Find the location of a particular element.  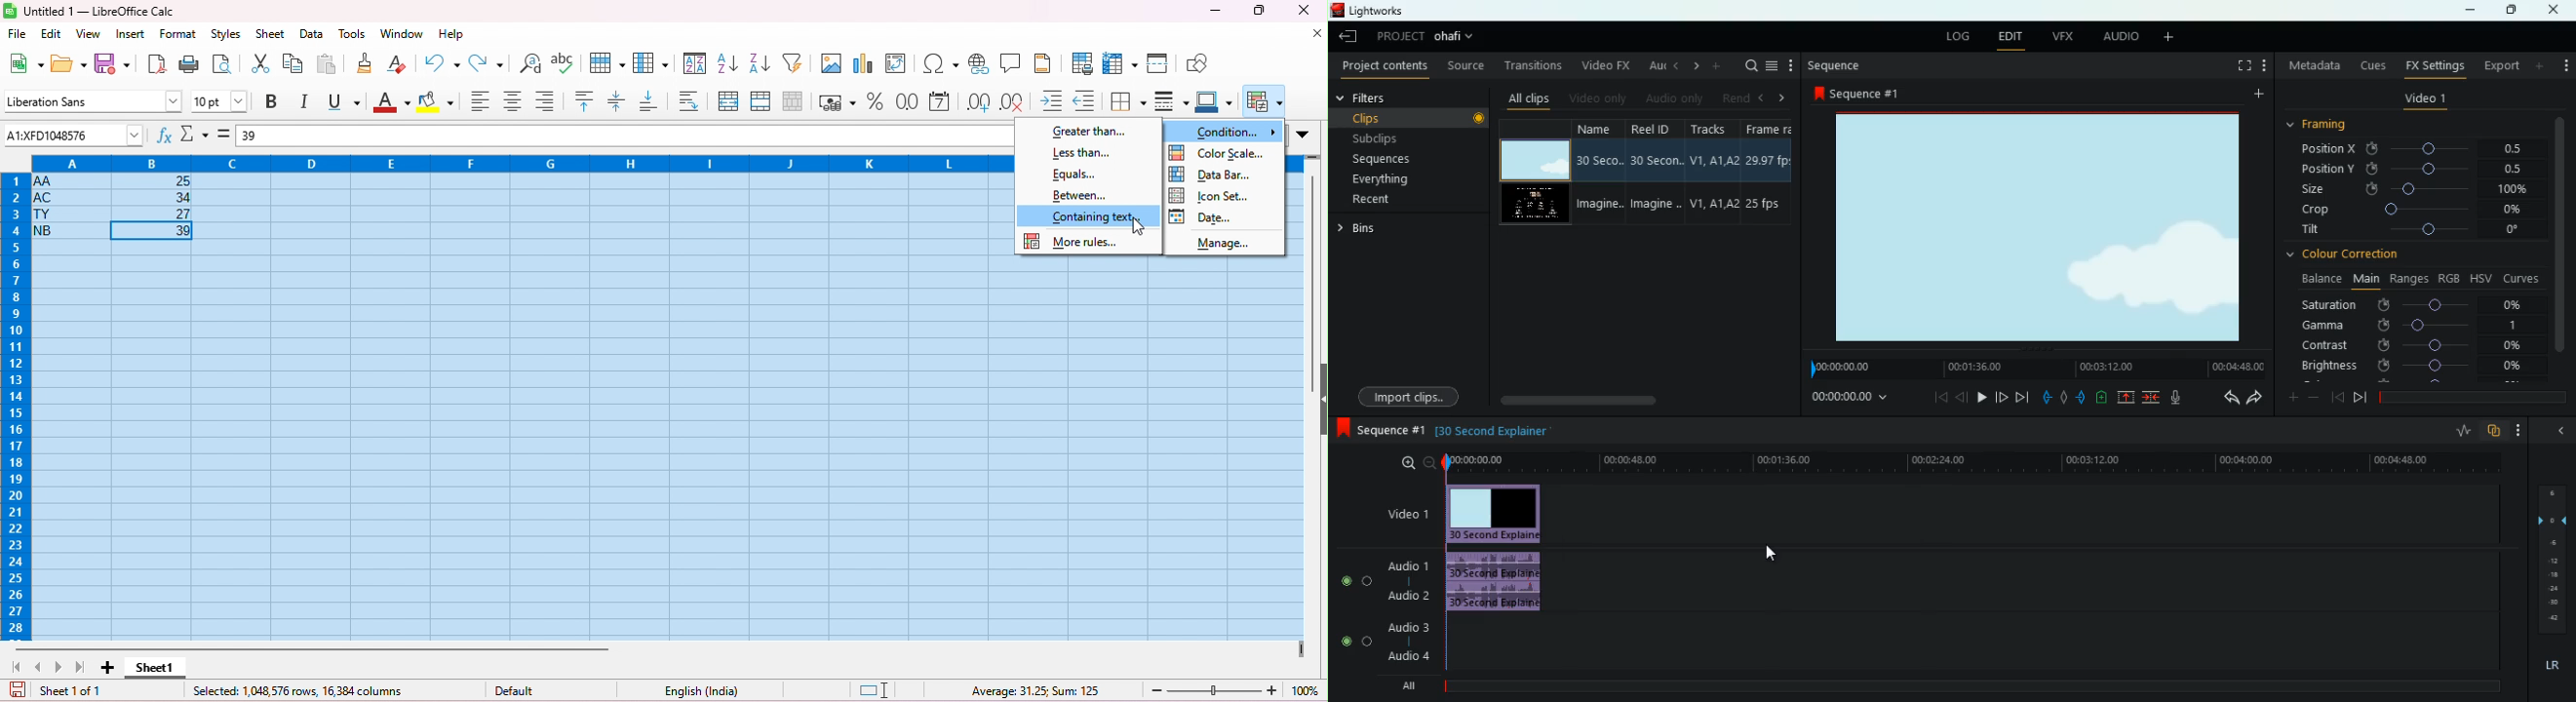

sequence is located at coordinates (1837, 66).